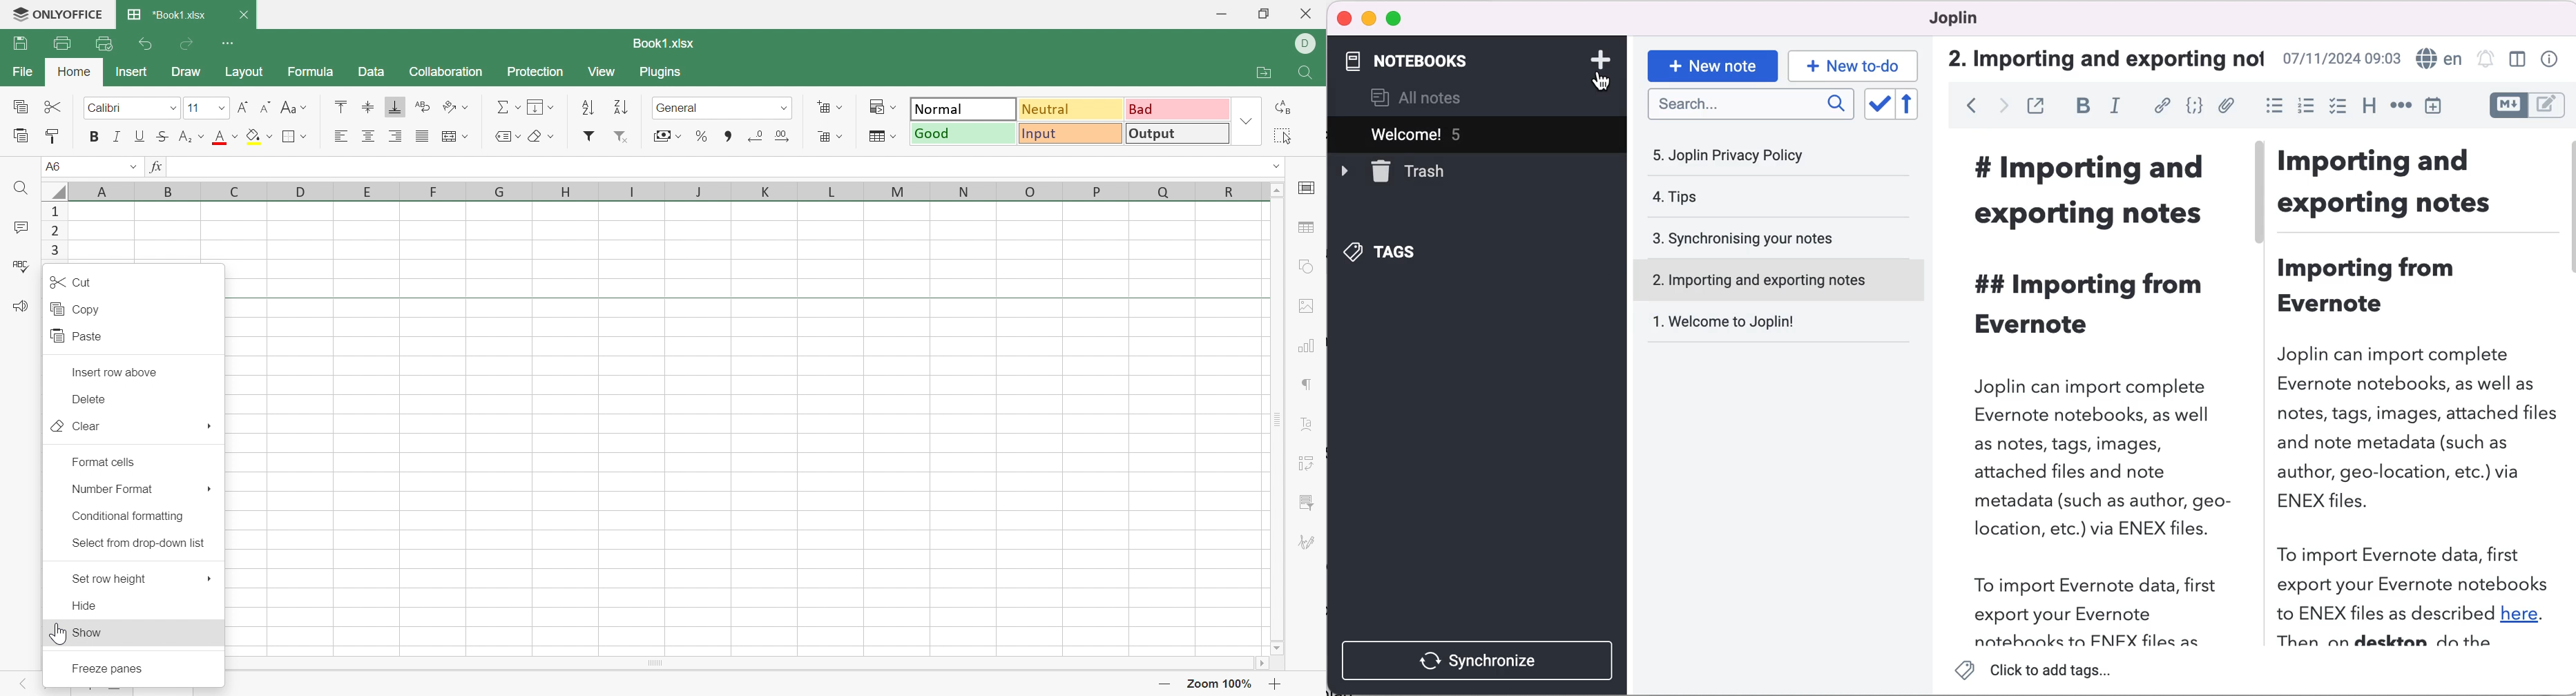 The width and height of the screenshot is (2576, 700). I want to click on new to-do, so click(1851, 65).